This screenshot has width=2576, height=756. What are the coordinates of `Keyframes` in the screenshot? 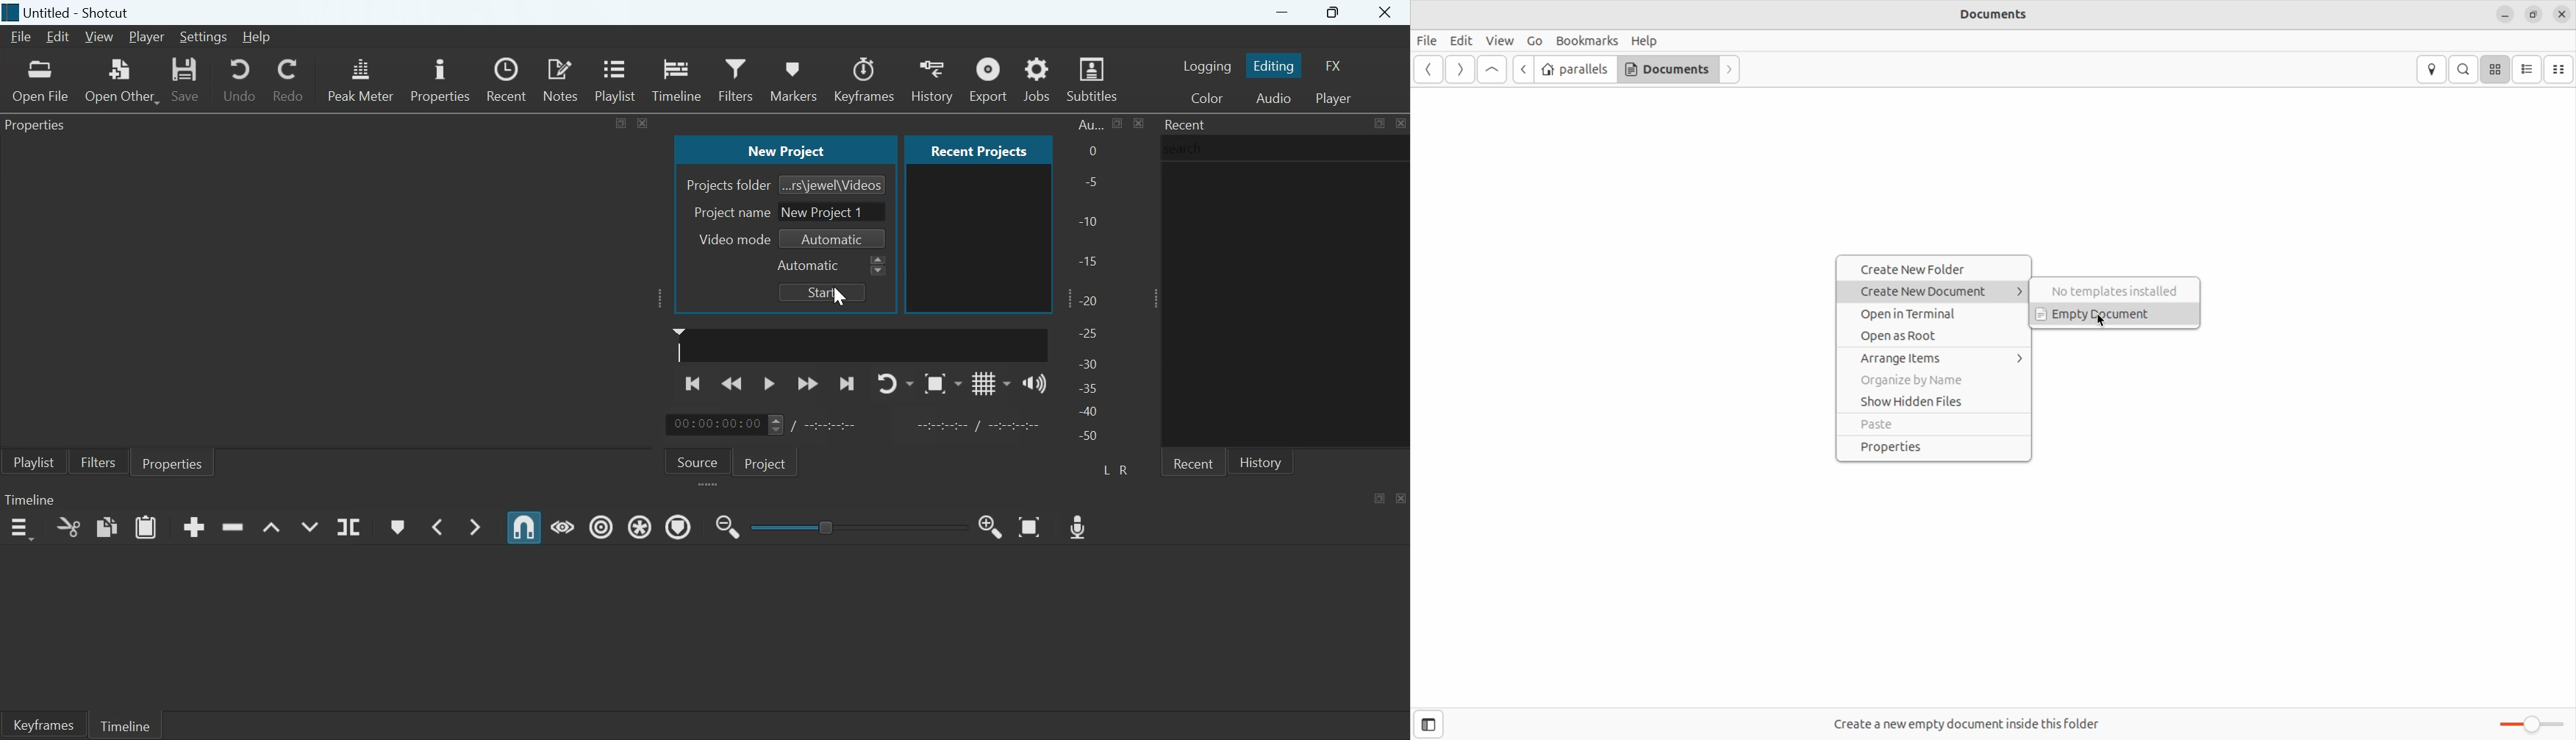 It's located at (43, 725).